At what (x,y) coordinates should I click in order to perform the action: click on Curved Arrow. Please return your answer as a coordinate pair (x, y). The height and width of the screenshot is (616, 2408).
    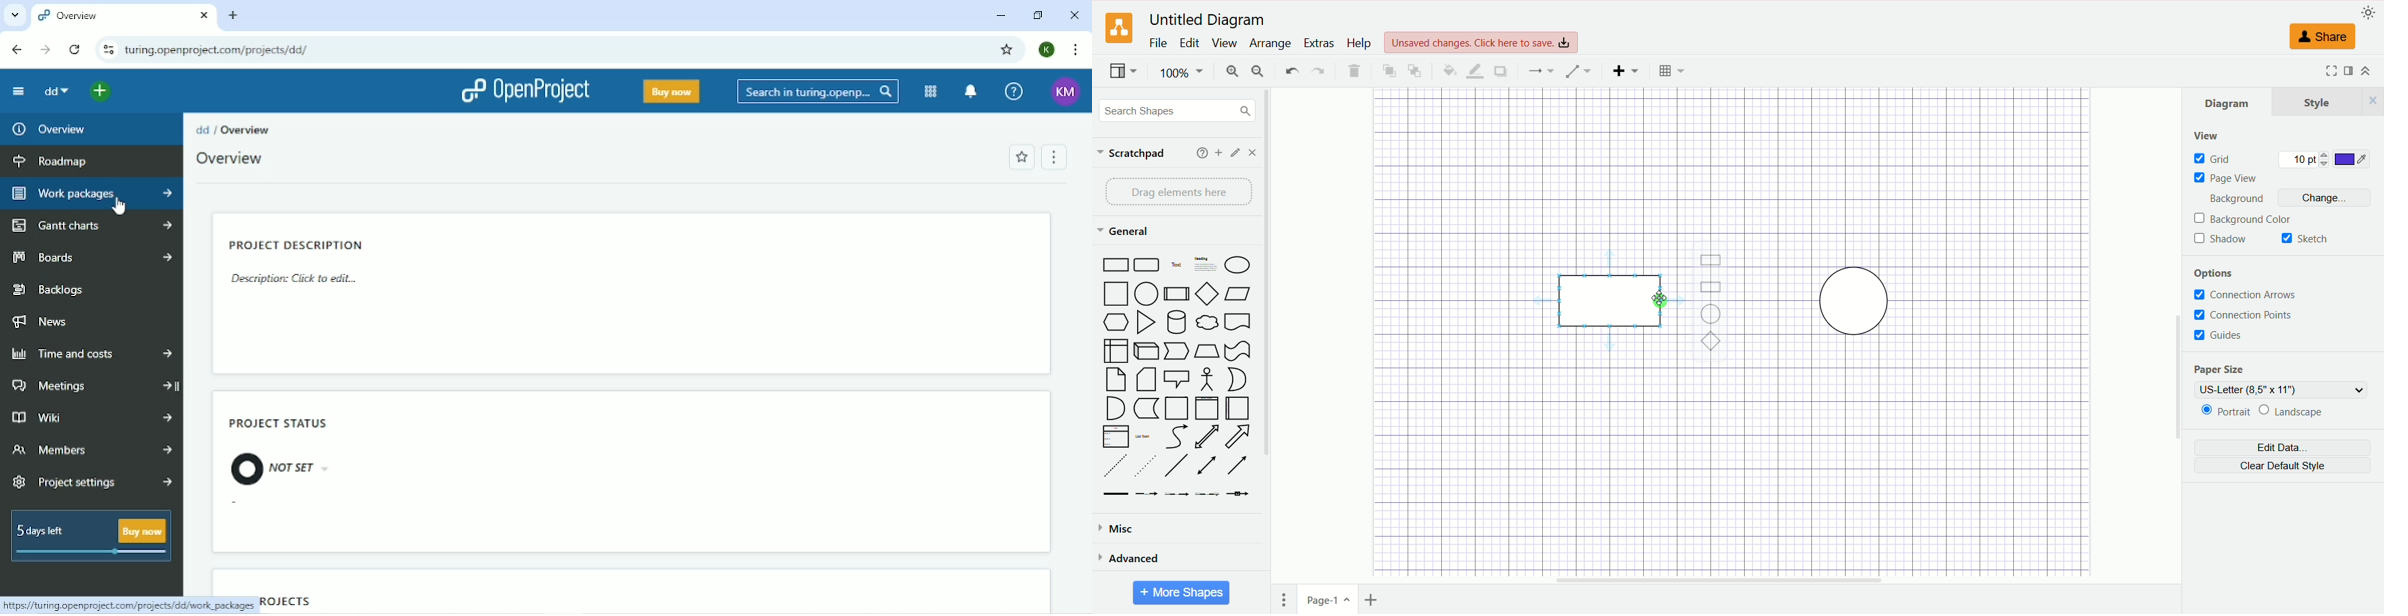
    Looking at the image, I should click on (1178, 438).